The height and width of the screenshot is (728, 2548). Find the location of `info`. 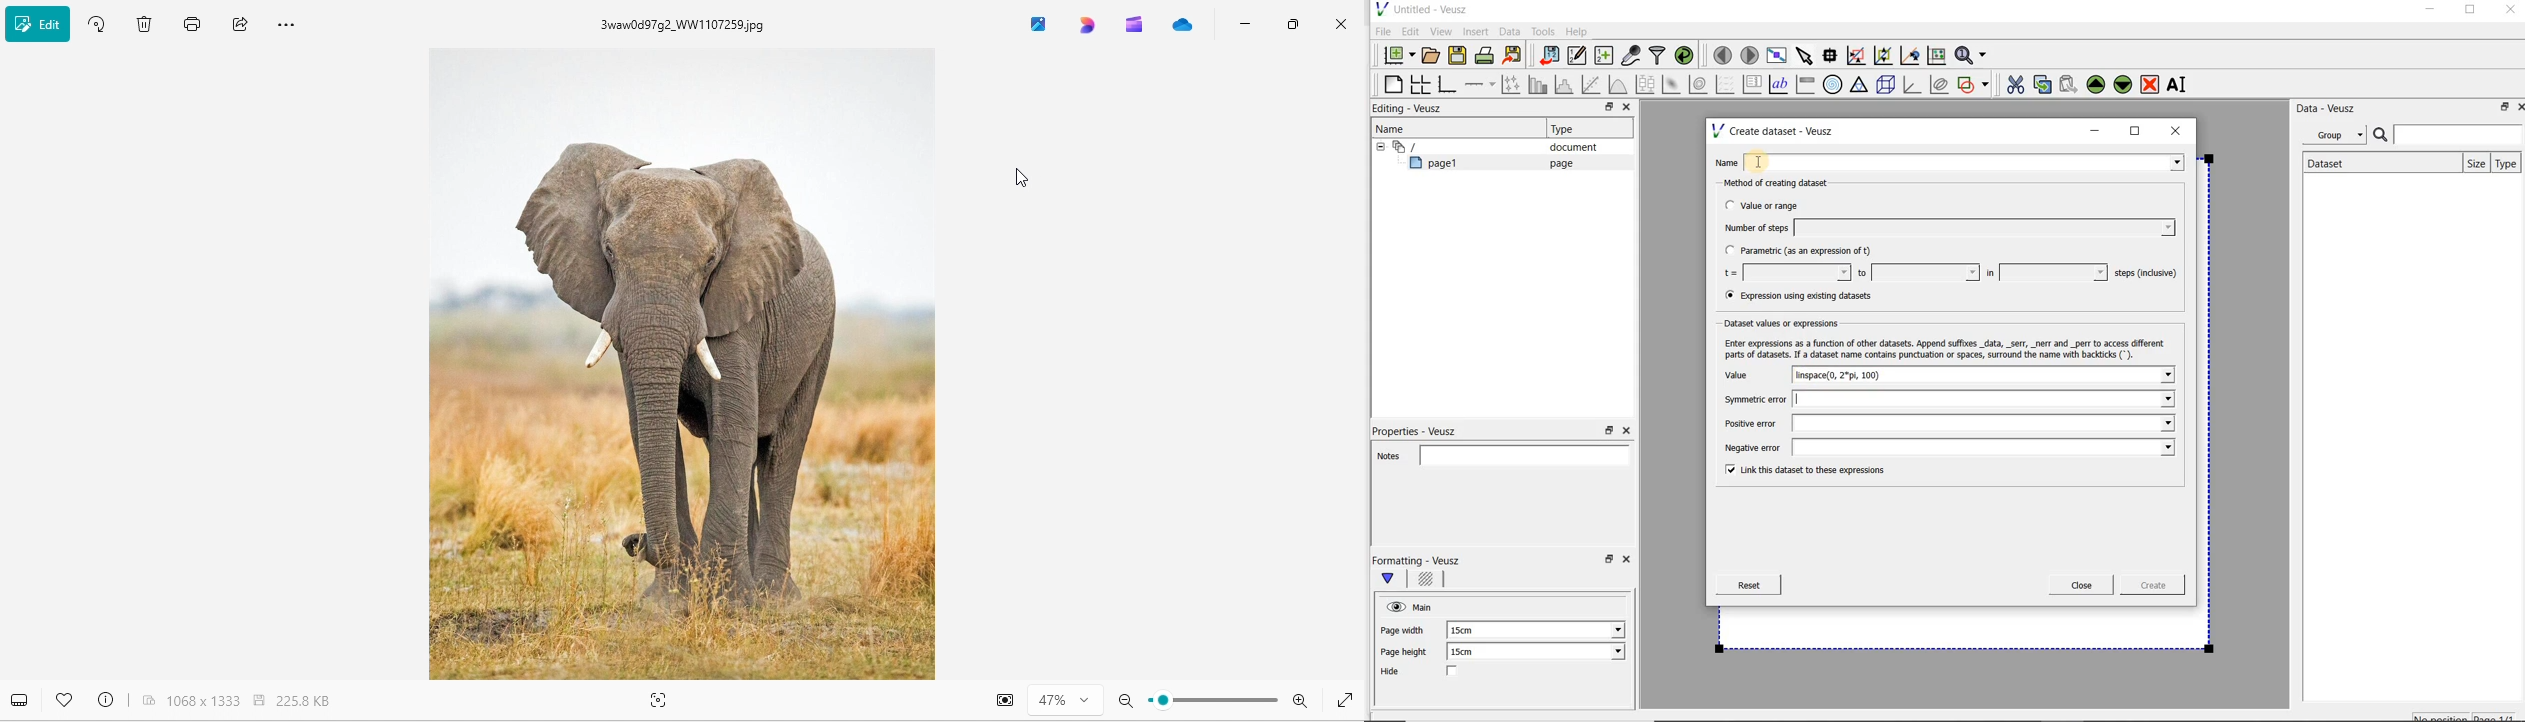

info is located at coordinates (106, 704).